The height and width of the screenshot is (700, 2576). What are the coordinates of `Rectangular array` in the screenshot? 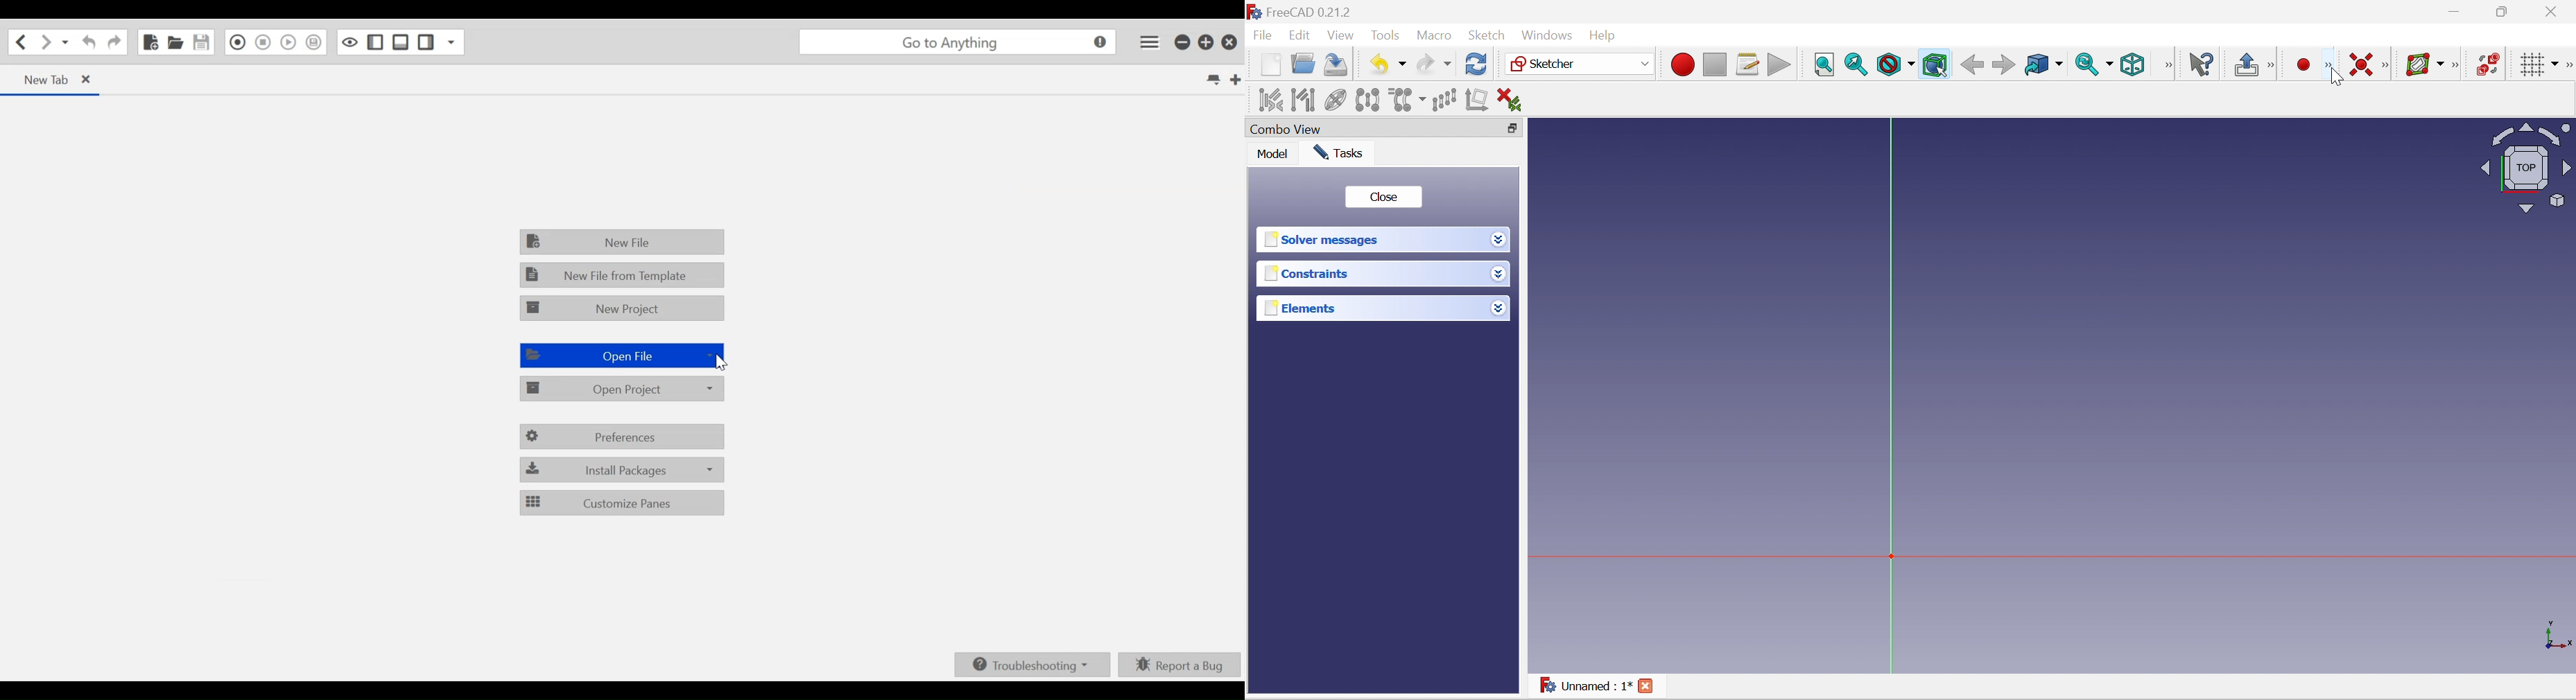 It's located at (1445, 100).